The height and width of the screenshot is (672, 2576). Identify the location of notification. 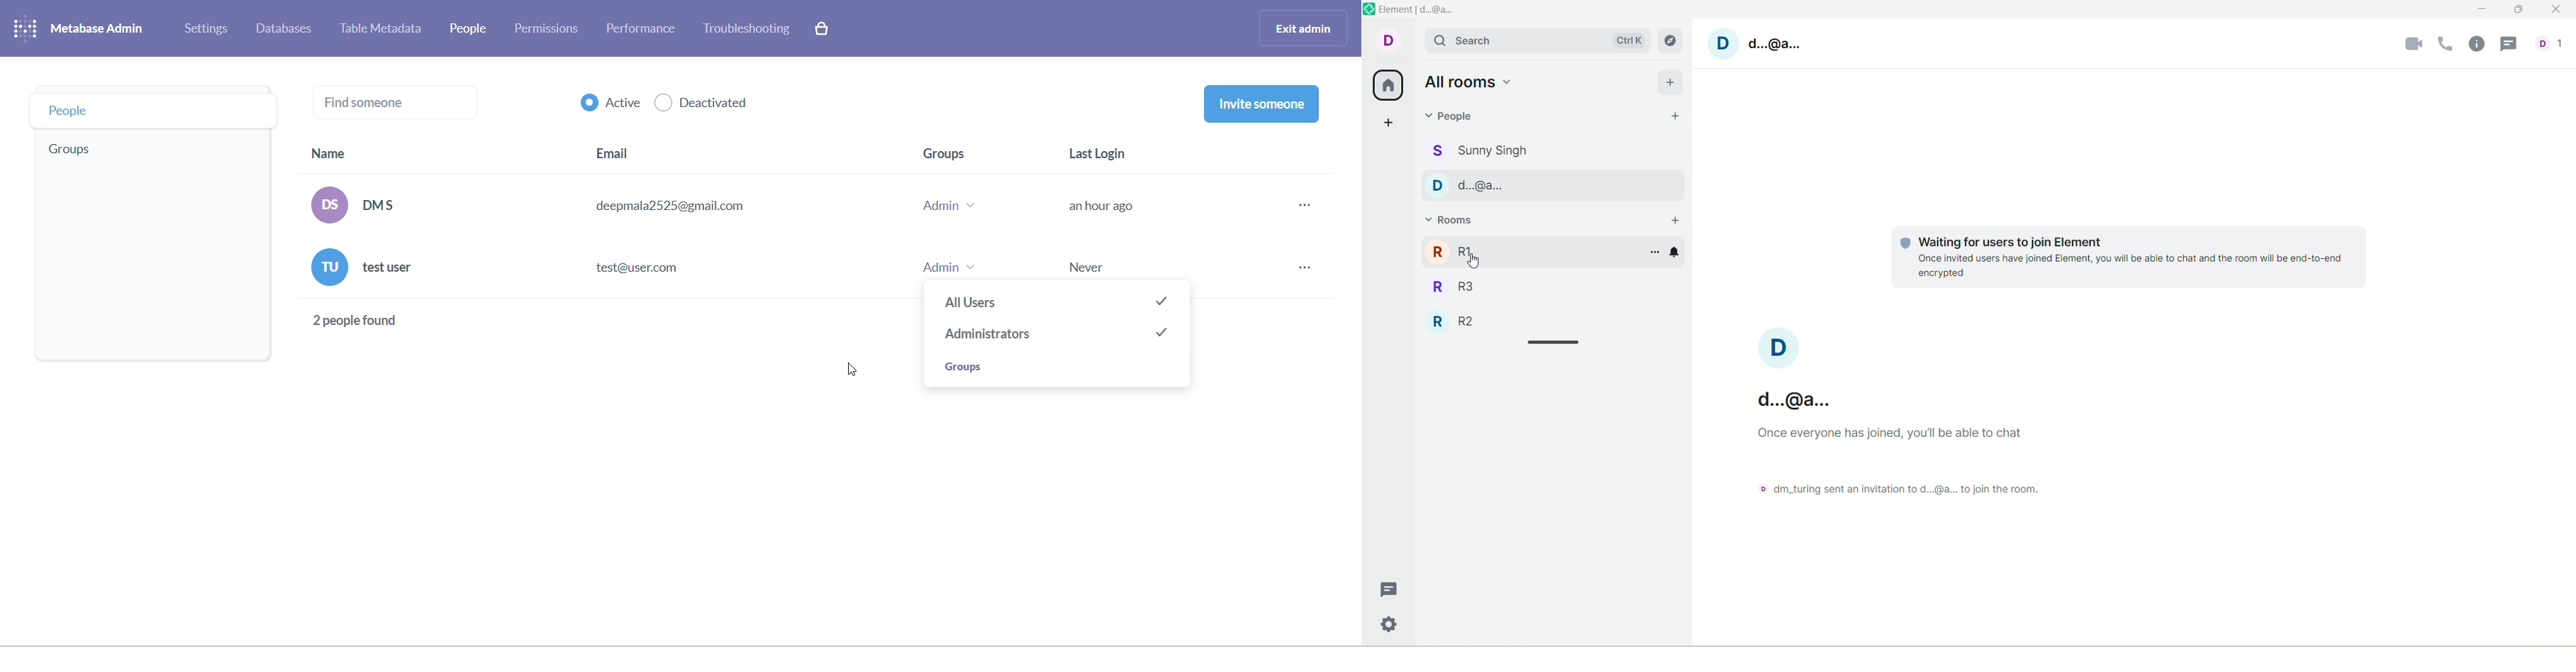
(1675, 252).